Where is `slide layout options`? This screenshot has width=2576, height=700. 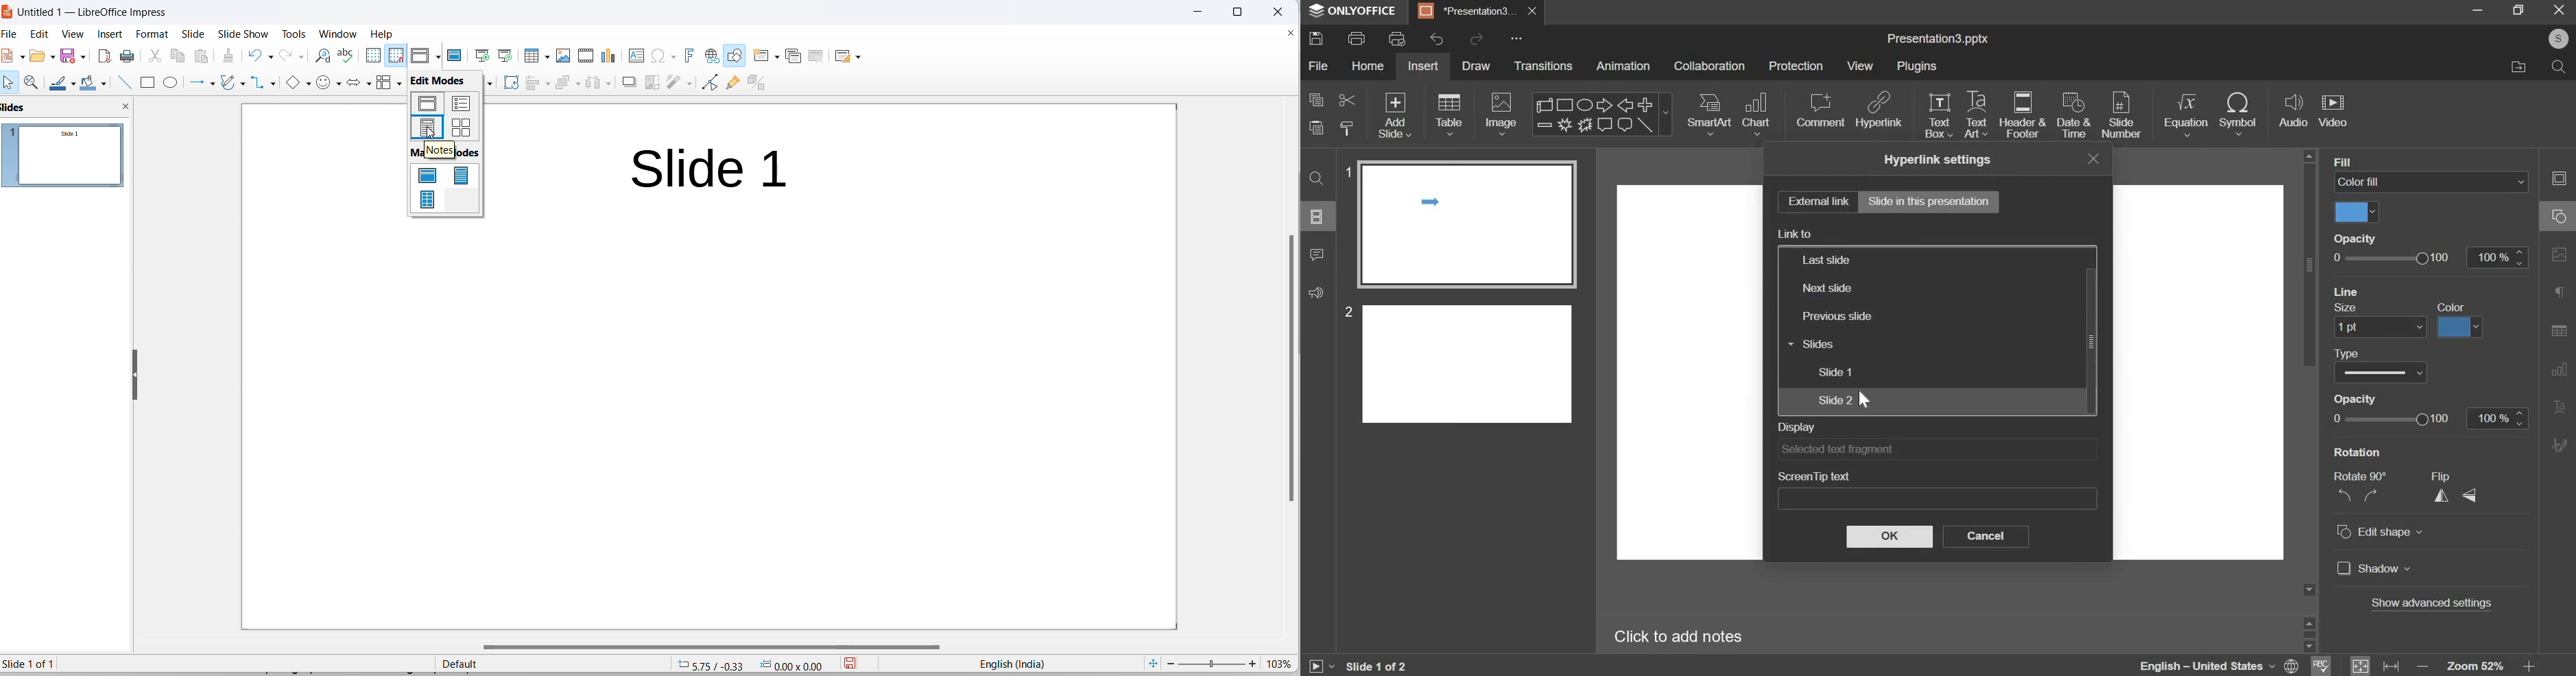 slide layout options is located at coordinates (860, 56).